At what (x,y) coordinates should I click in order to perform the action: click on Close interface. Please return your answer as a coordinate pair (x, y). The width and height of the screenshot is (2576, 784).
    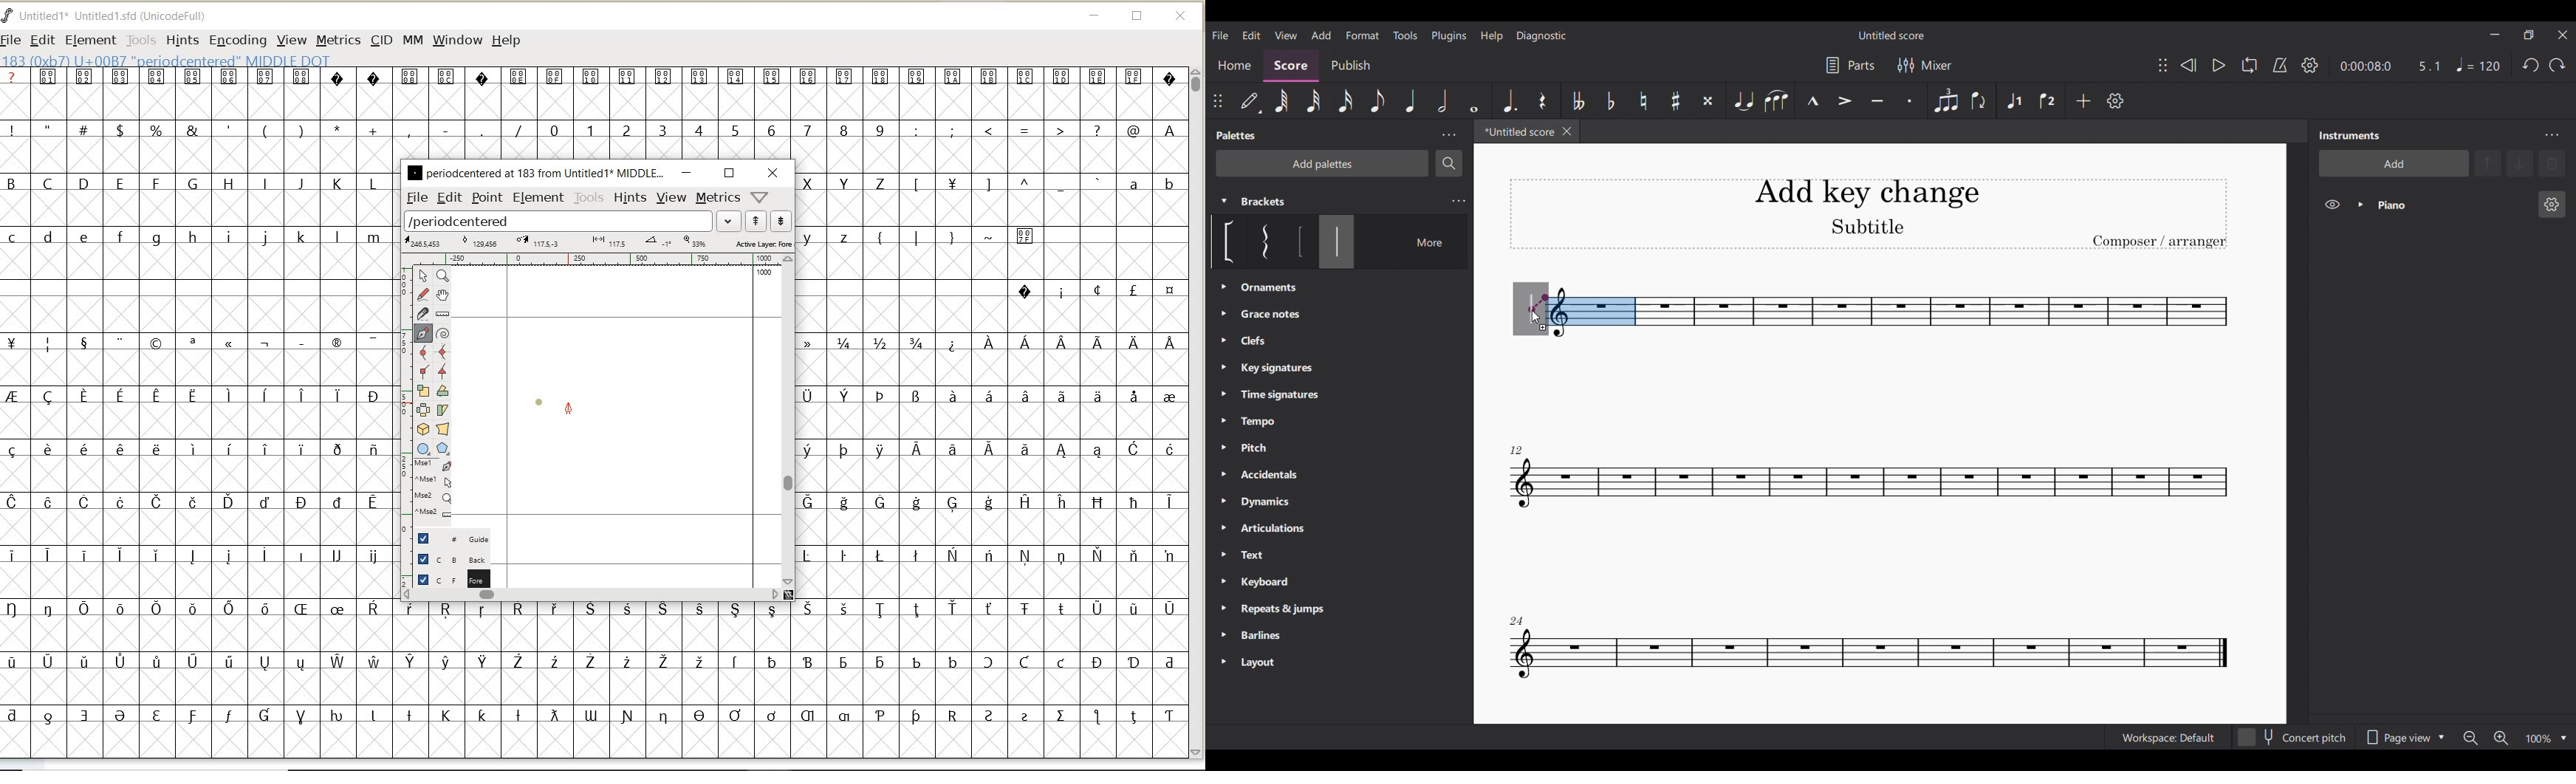
    Looking at the image, I should click on (2562, 35).